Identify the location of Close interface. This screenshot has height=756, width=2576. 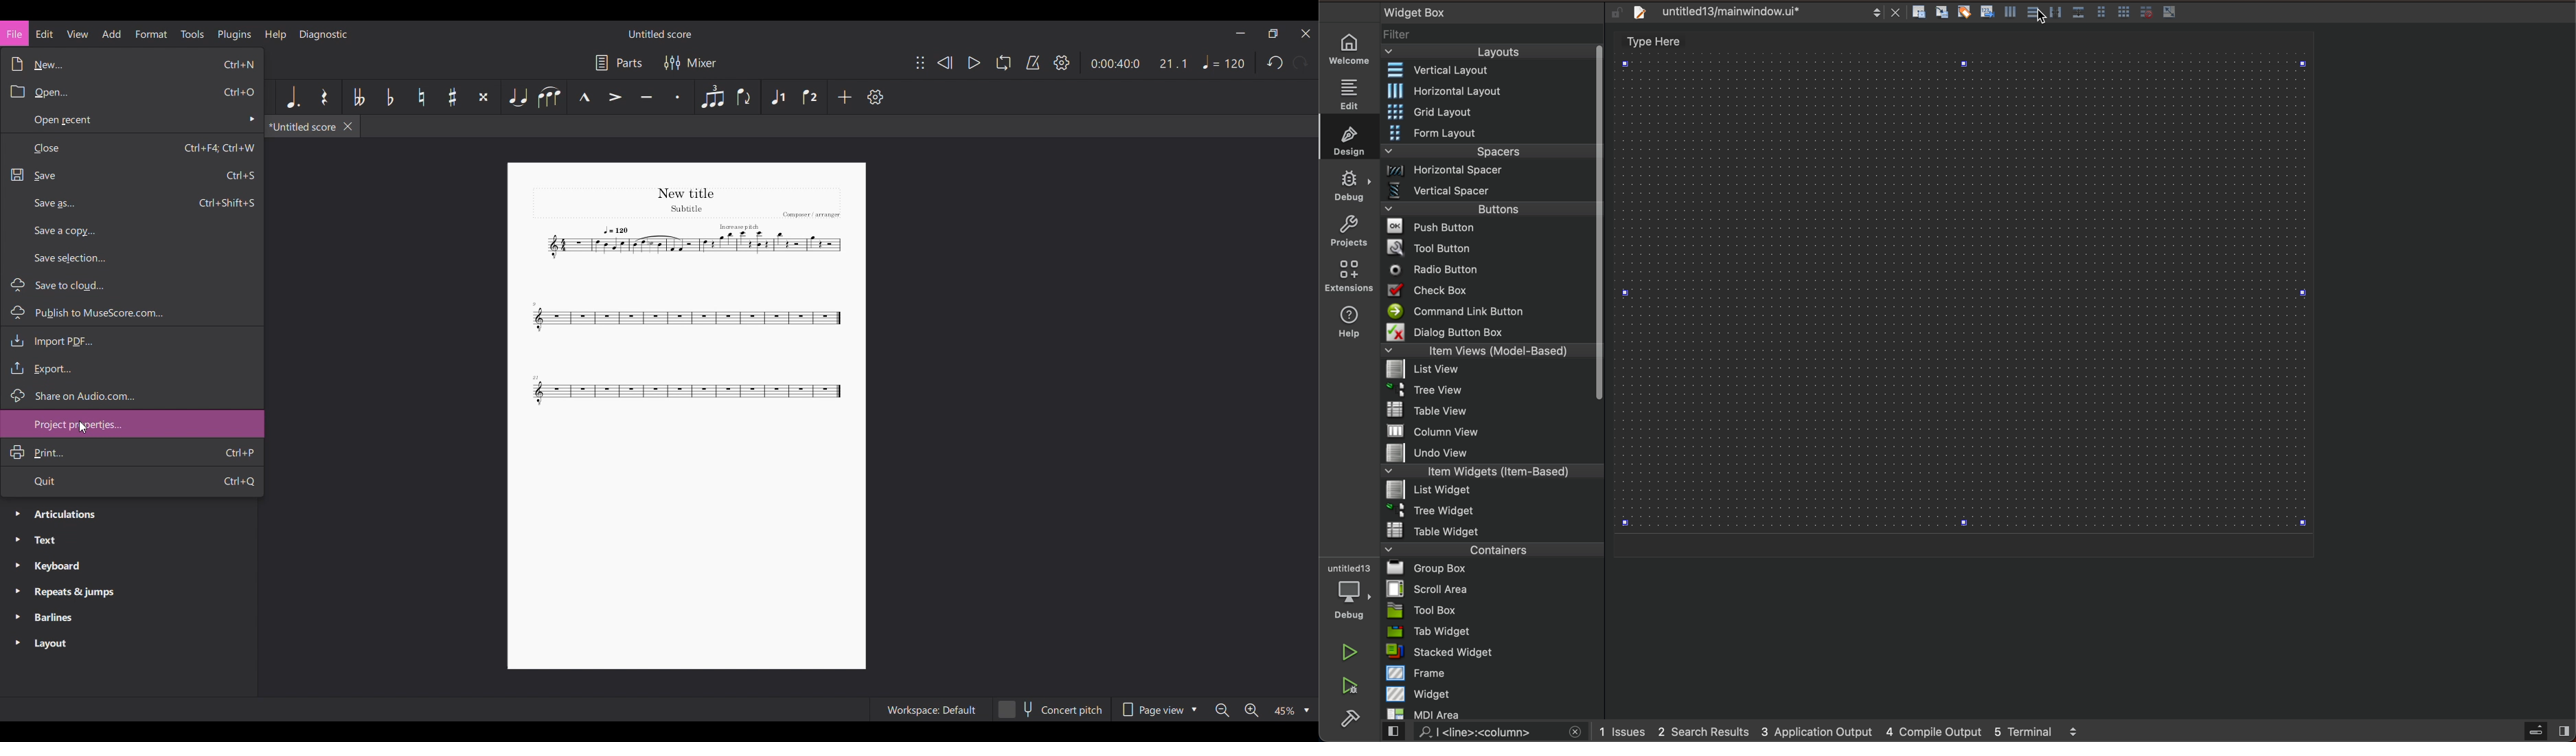
(1306, 34).